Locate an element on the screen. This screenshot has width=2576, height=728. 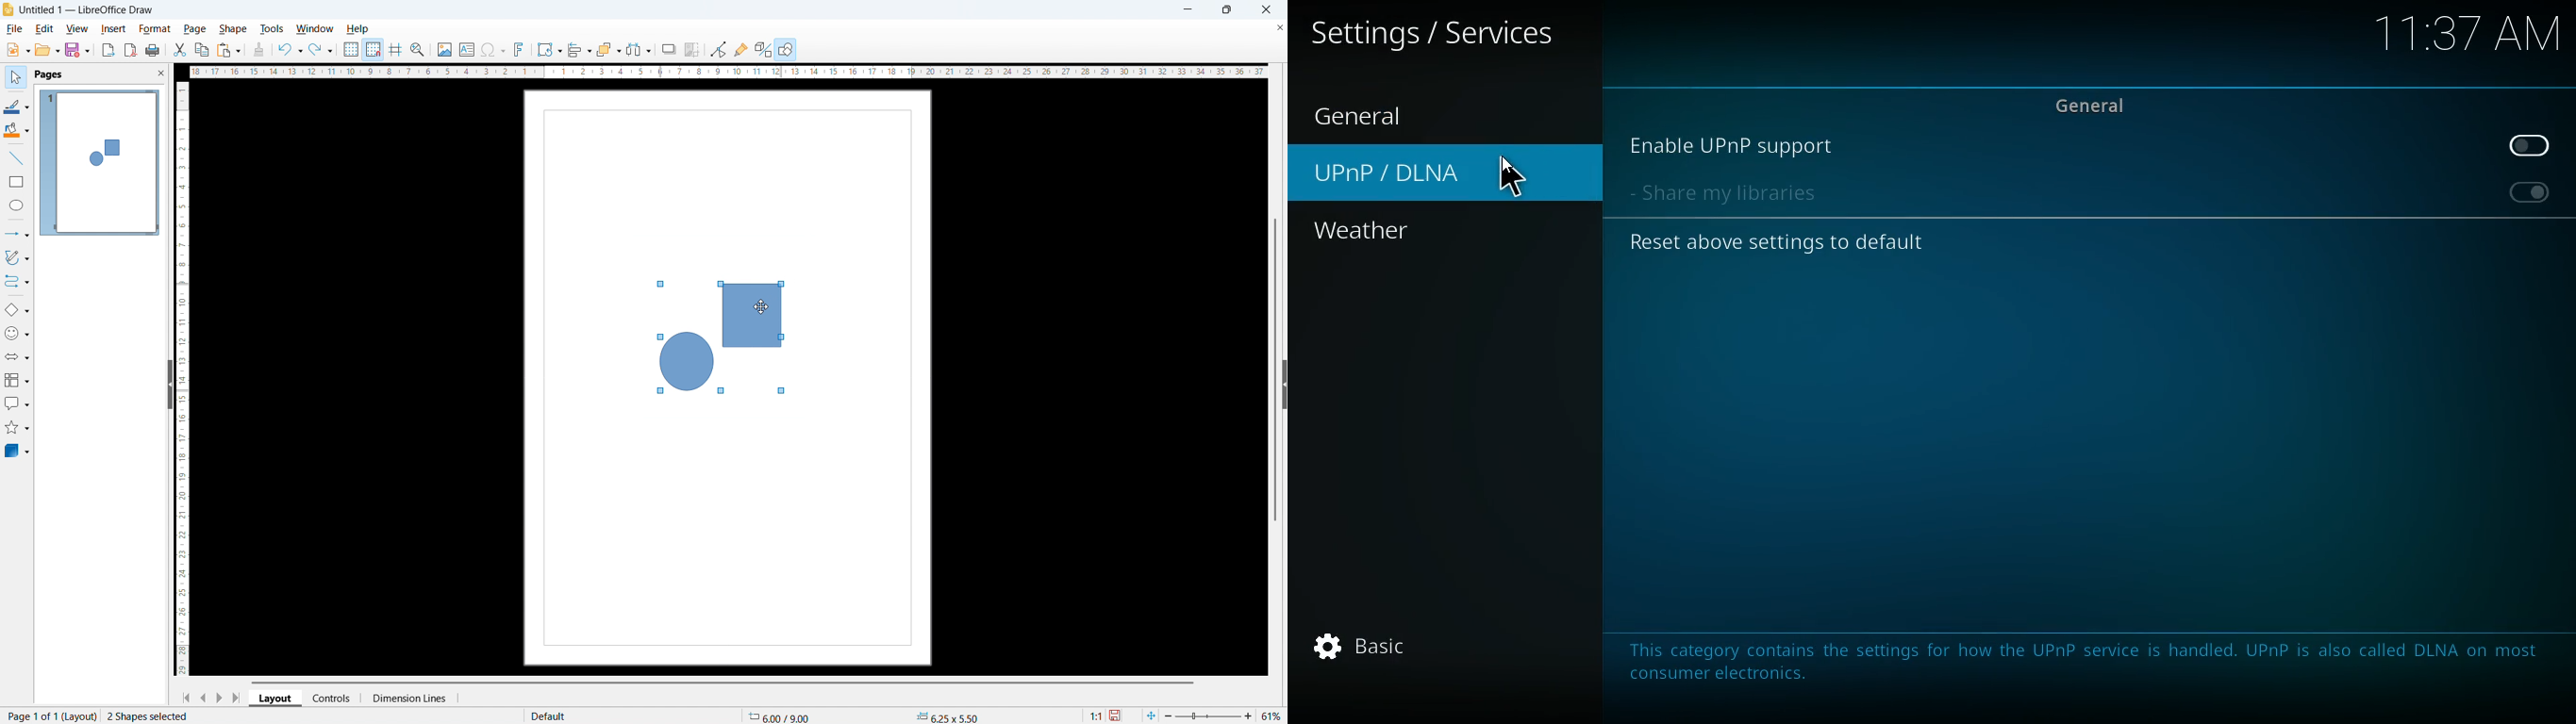
lines & arrows is located at coordinates (19, 234).